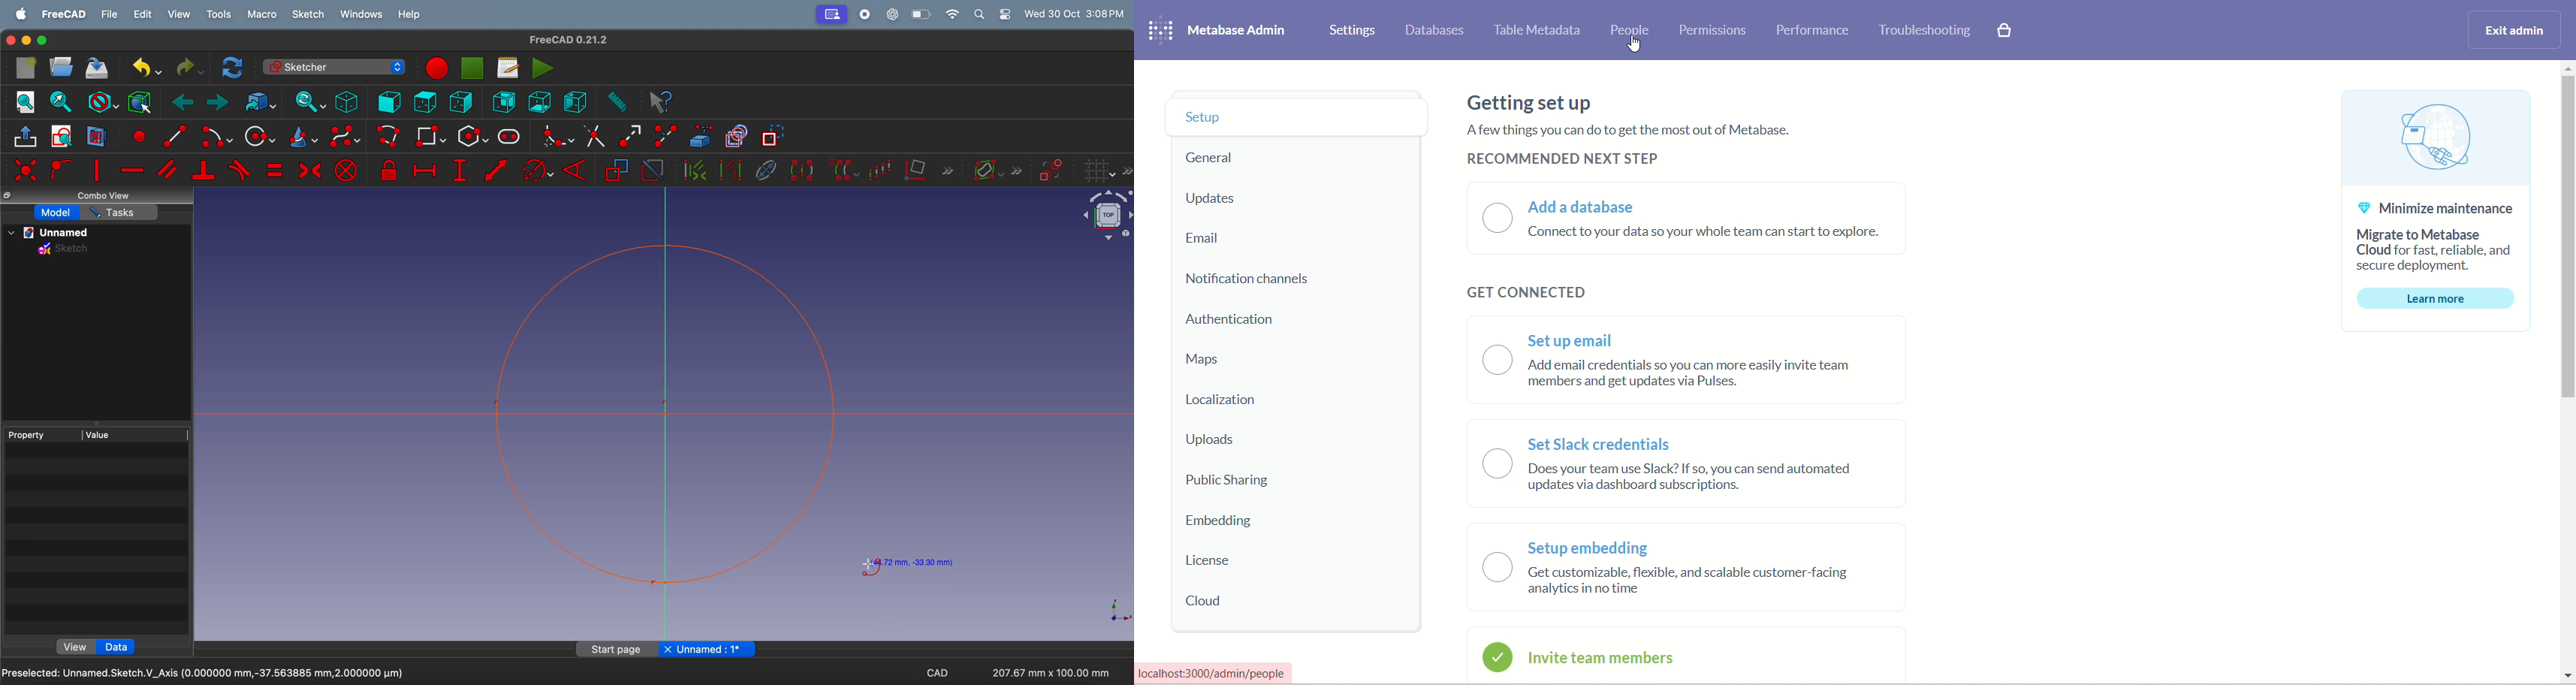 This screenshot has width=2576, height=700. Describe the element at coordinates (1201, 360) in the screenshot. I see `maps` at that location.